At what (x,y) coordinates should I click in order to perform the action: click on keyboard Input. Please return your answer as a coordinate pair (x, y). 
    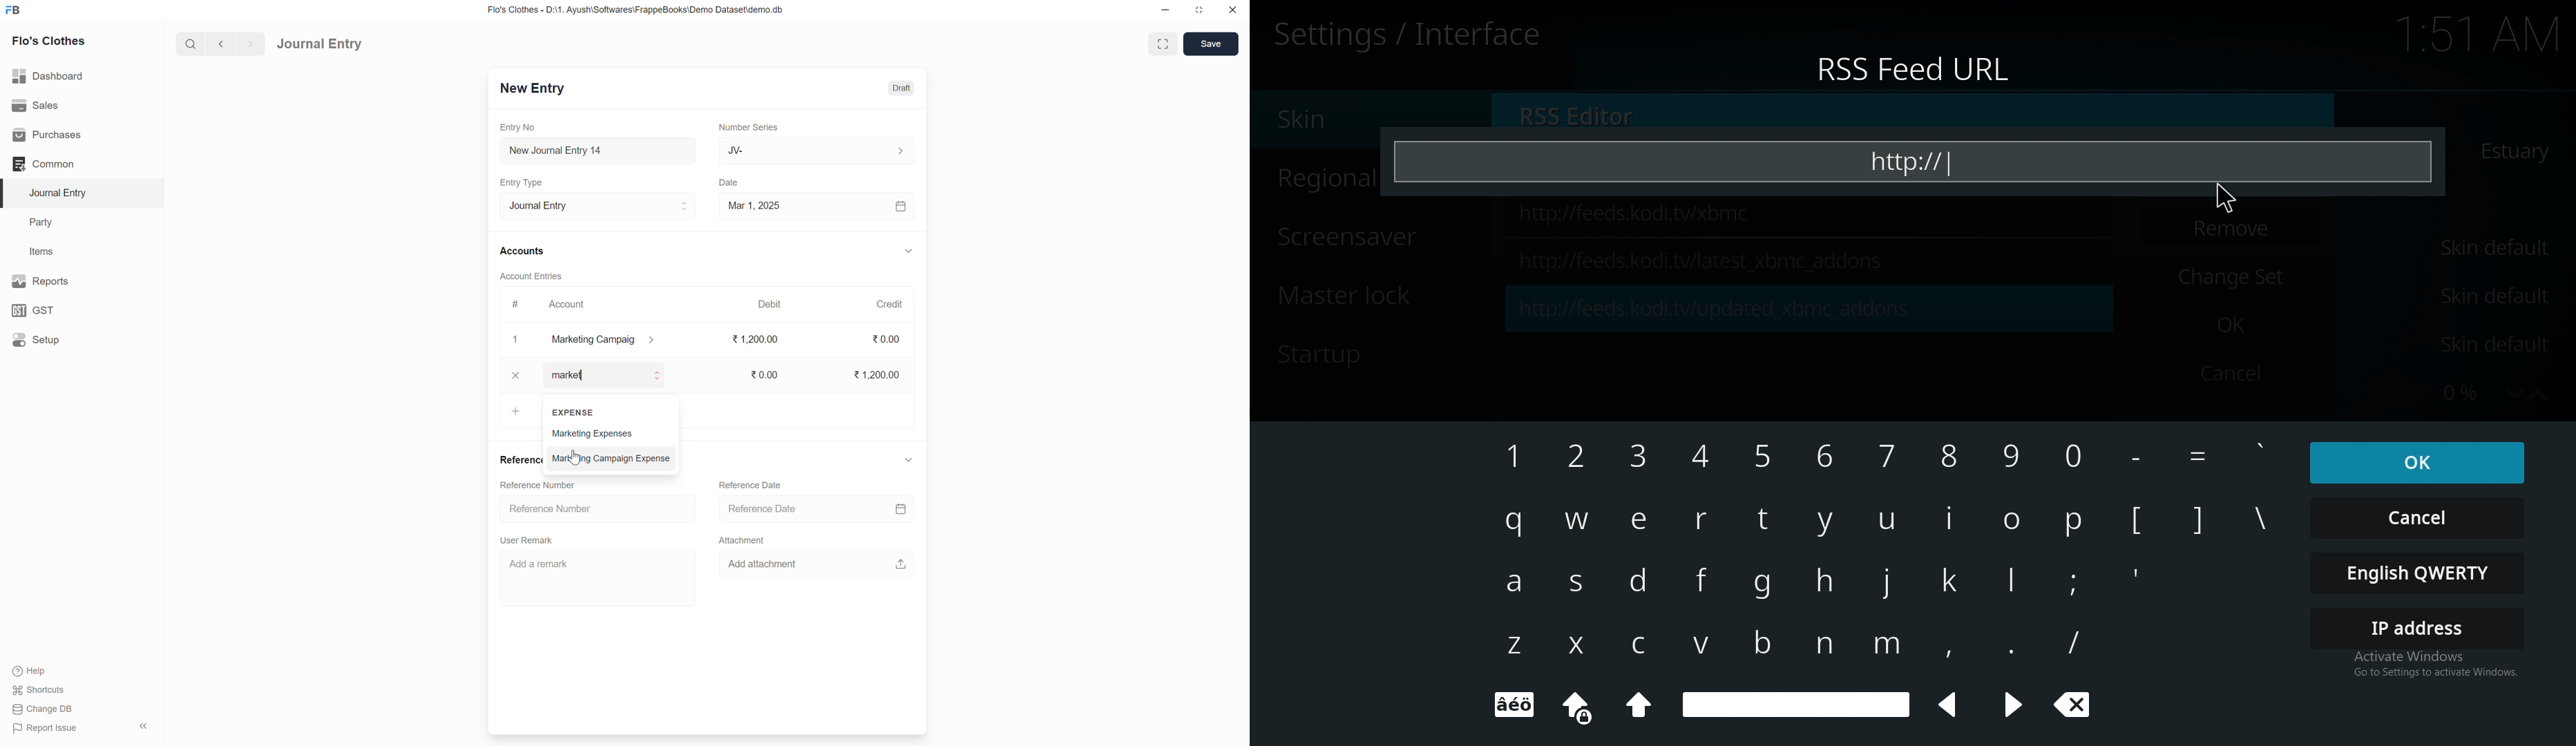
    Looking at the image, I should click on (1515, 705).